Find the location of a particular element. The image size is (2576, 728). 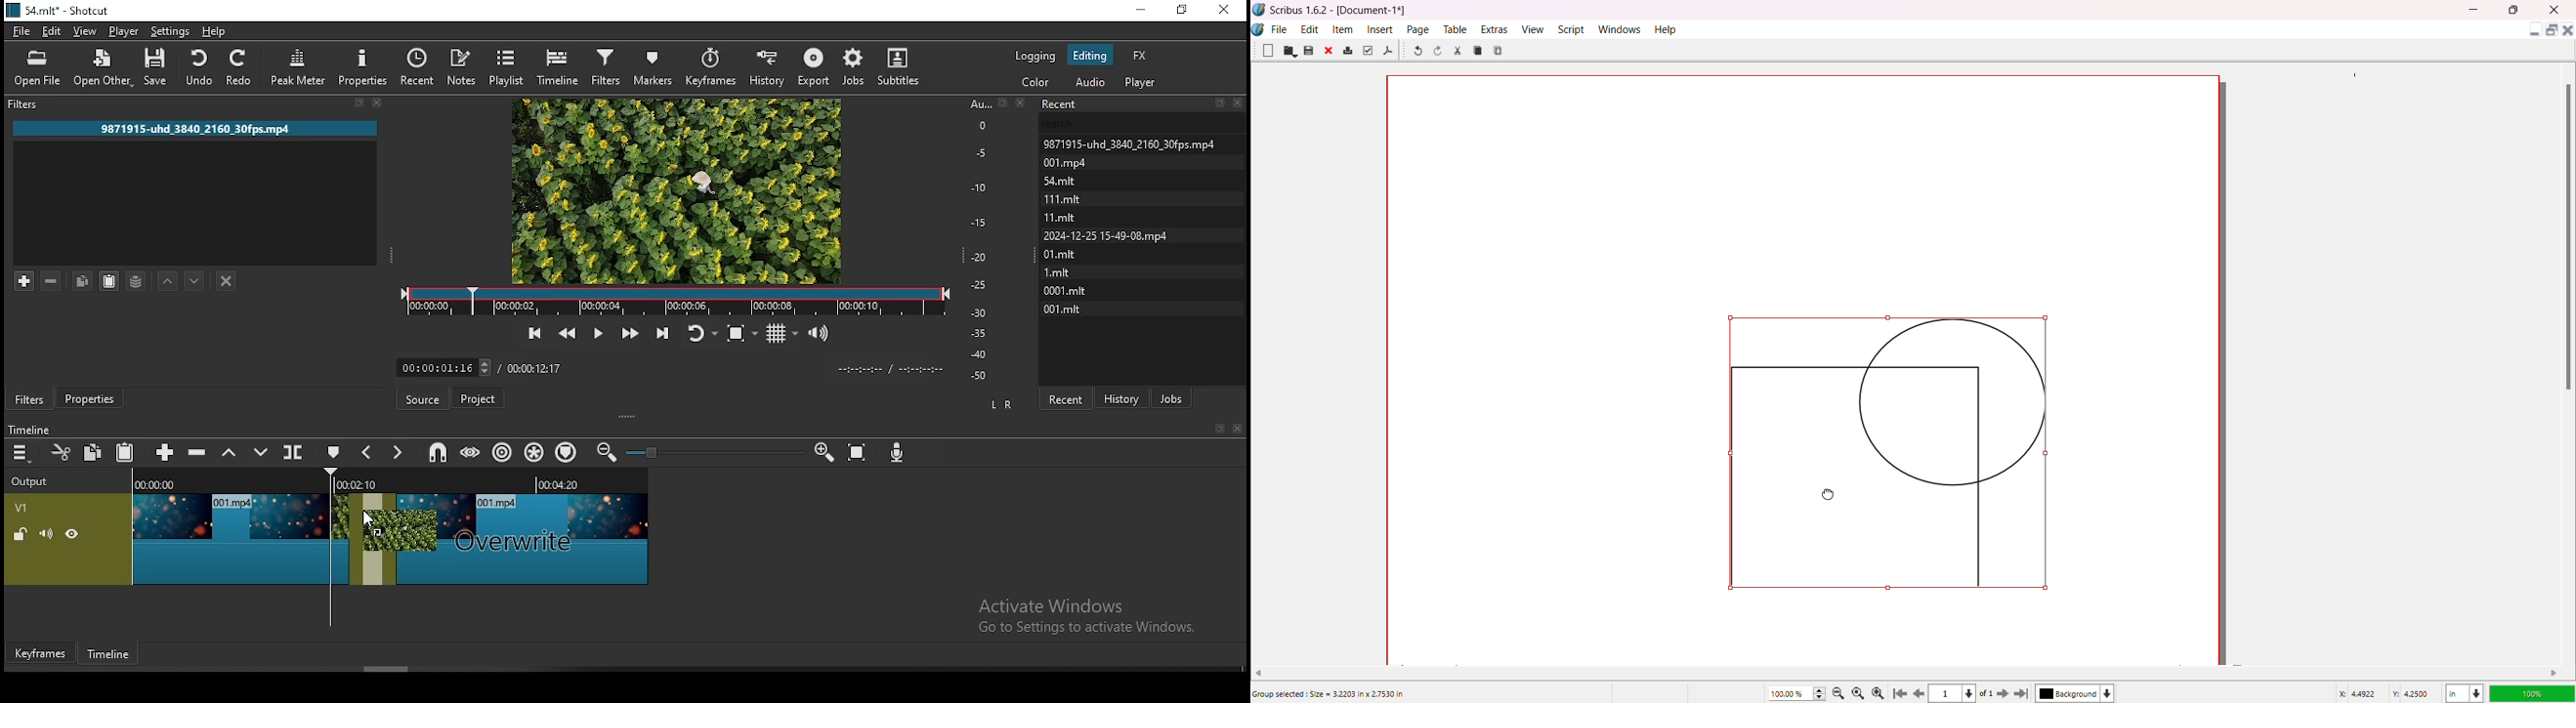

zoom timeline out is located at coordinates (823, 453).